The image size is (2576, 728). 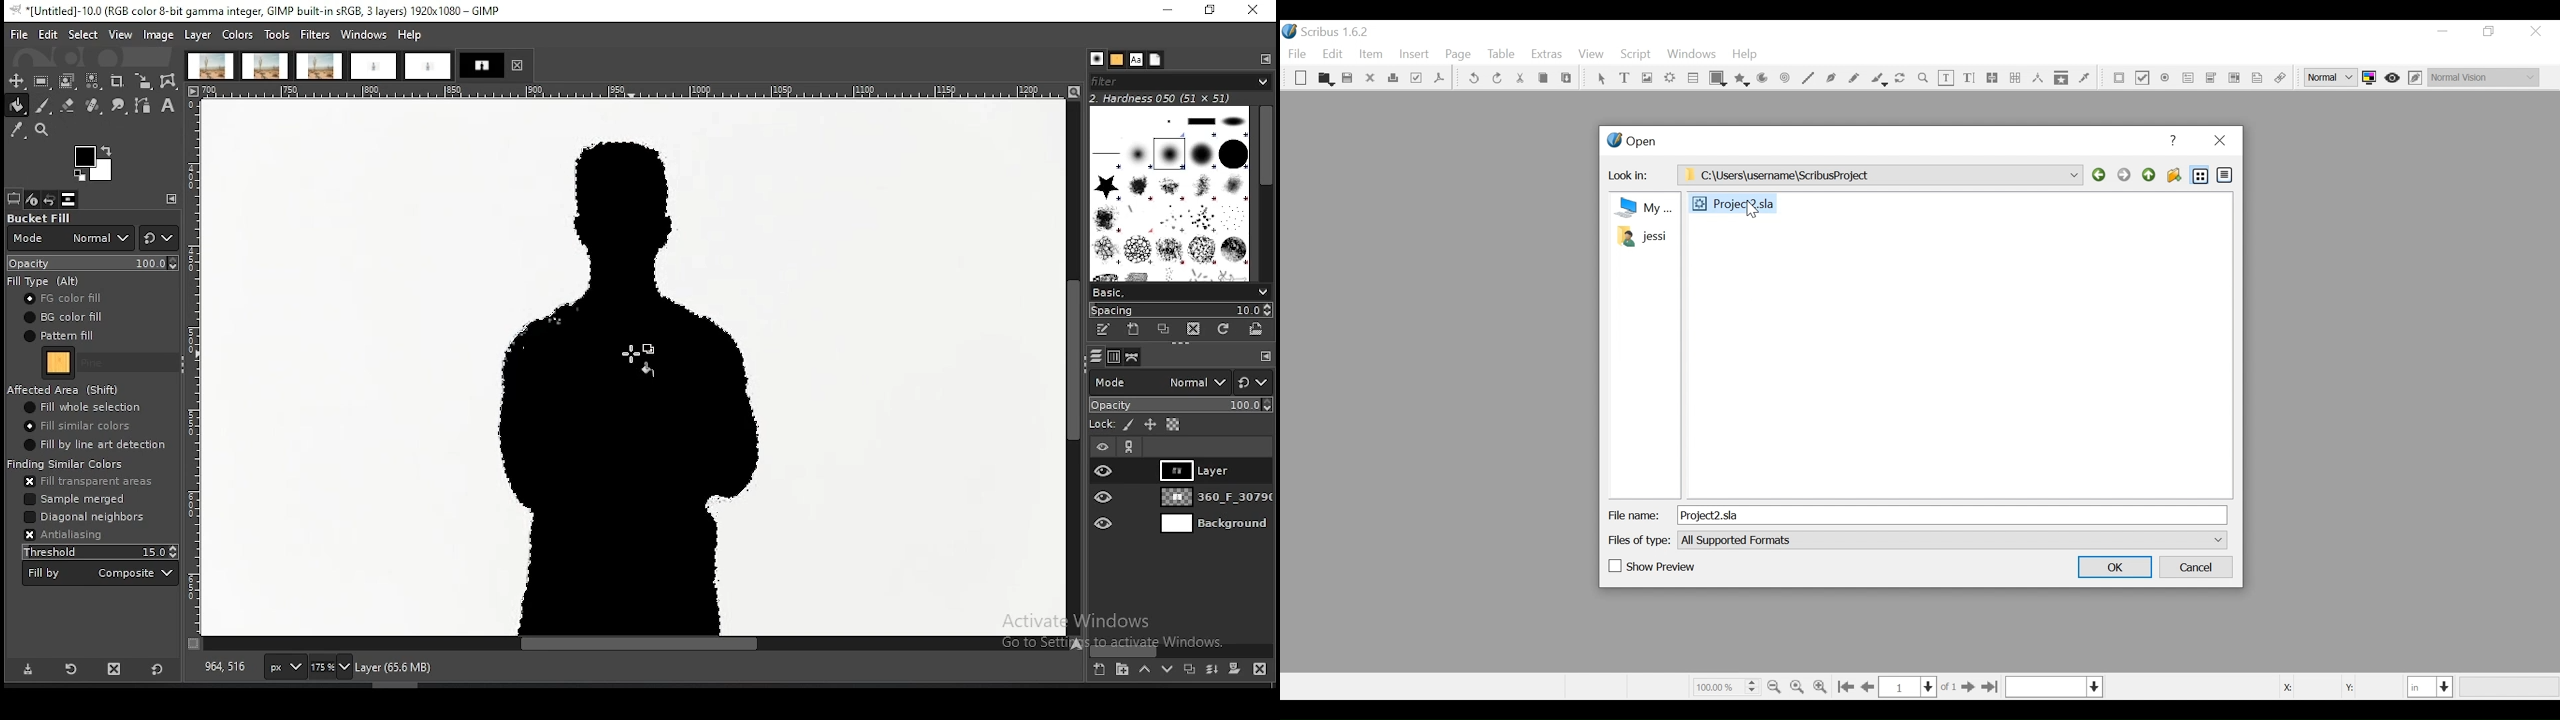 I want to click on Spiral , so click(x=1783, y=79).